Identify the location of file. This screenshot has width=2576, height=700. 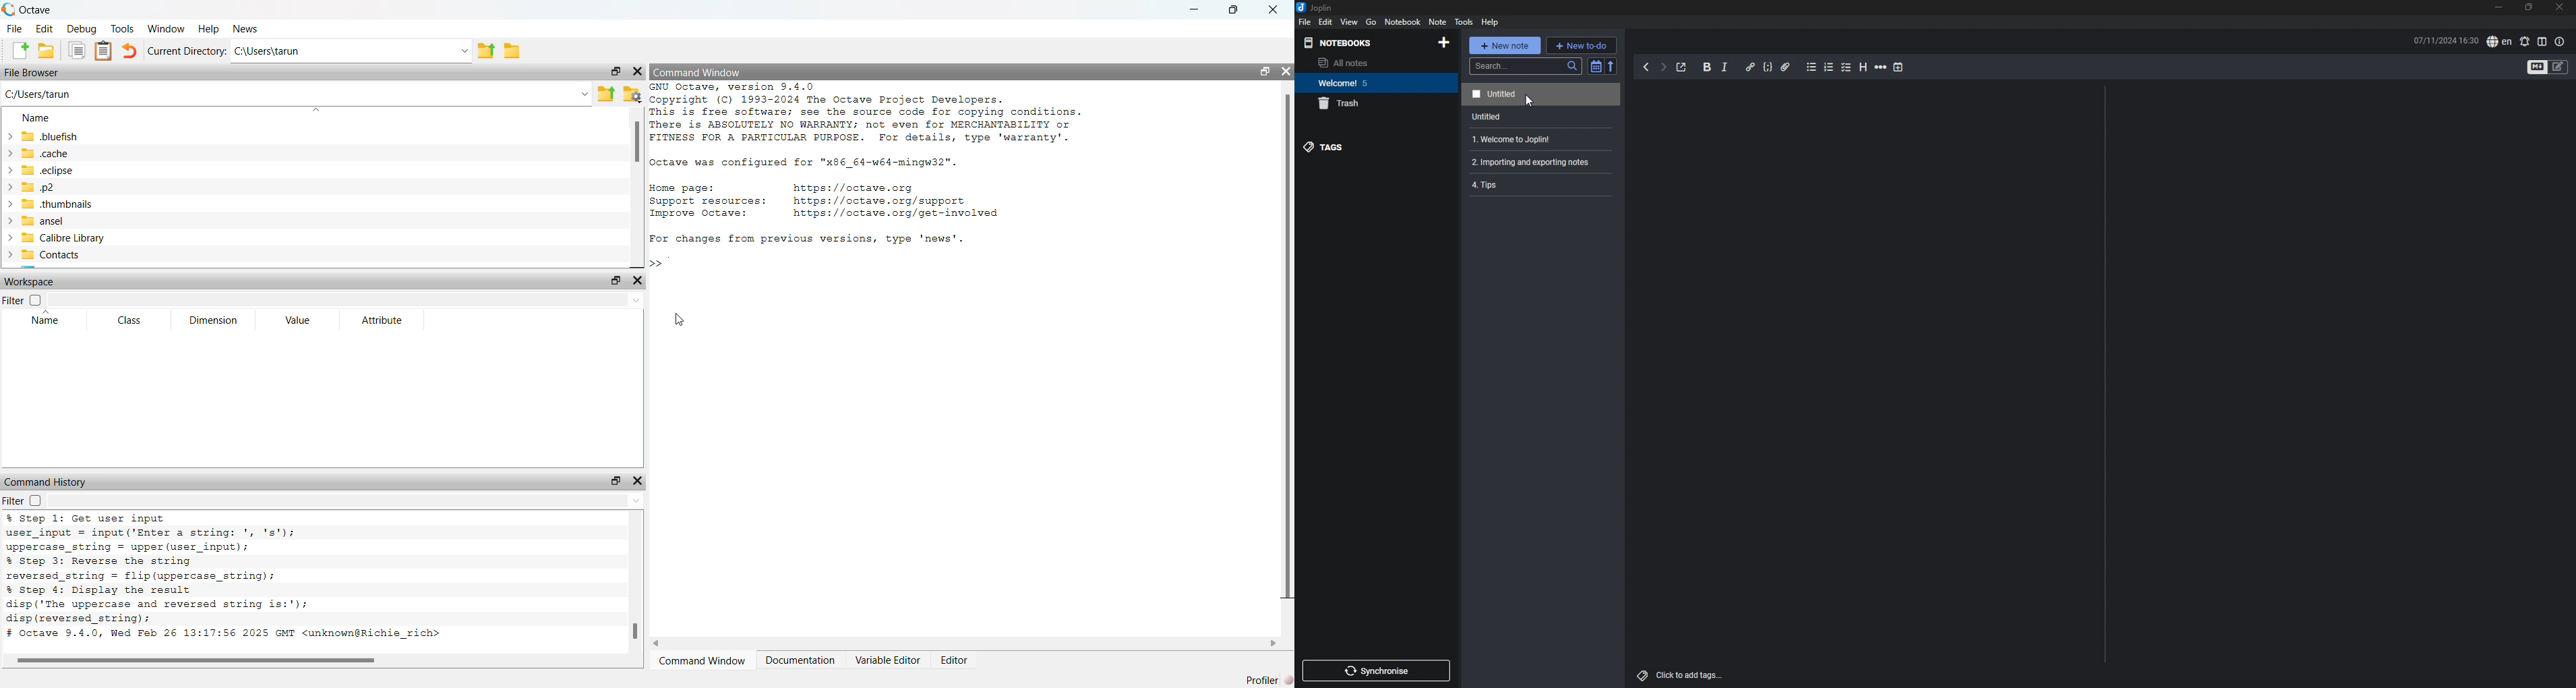
(1305, 22).